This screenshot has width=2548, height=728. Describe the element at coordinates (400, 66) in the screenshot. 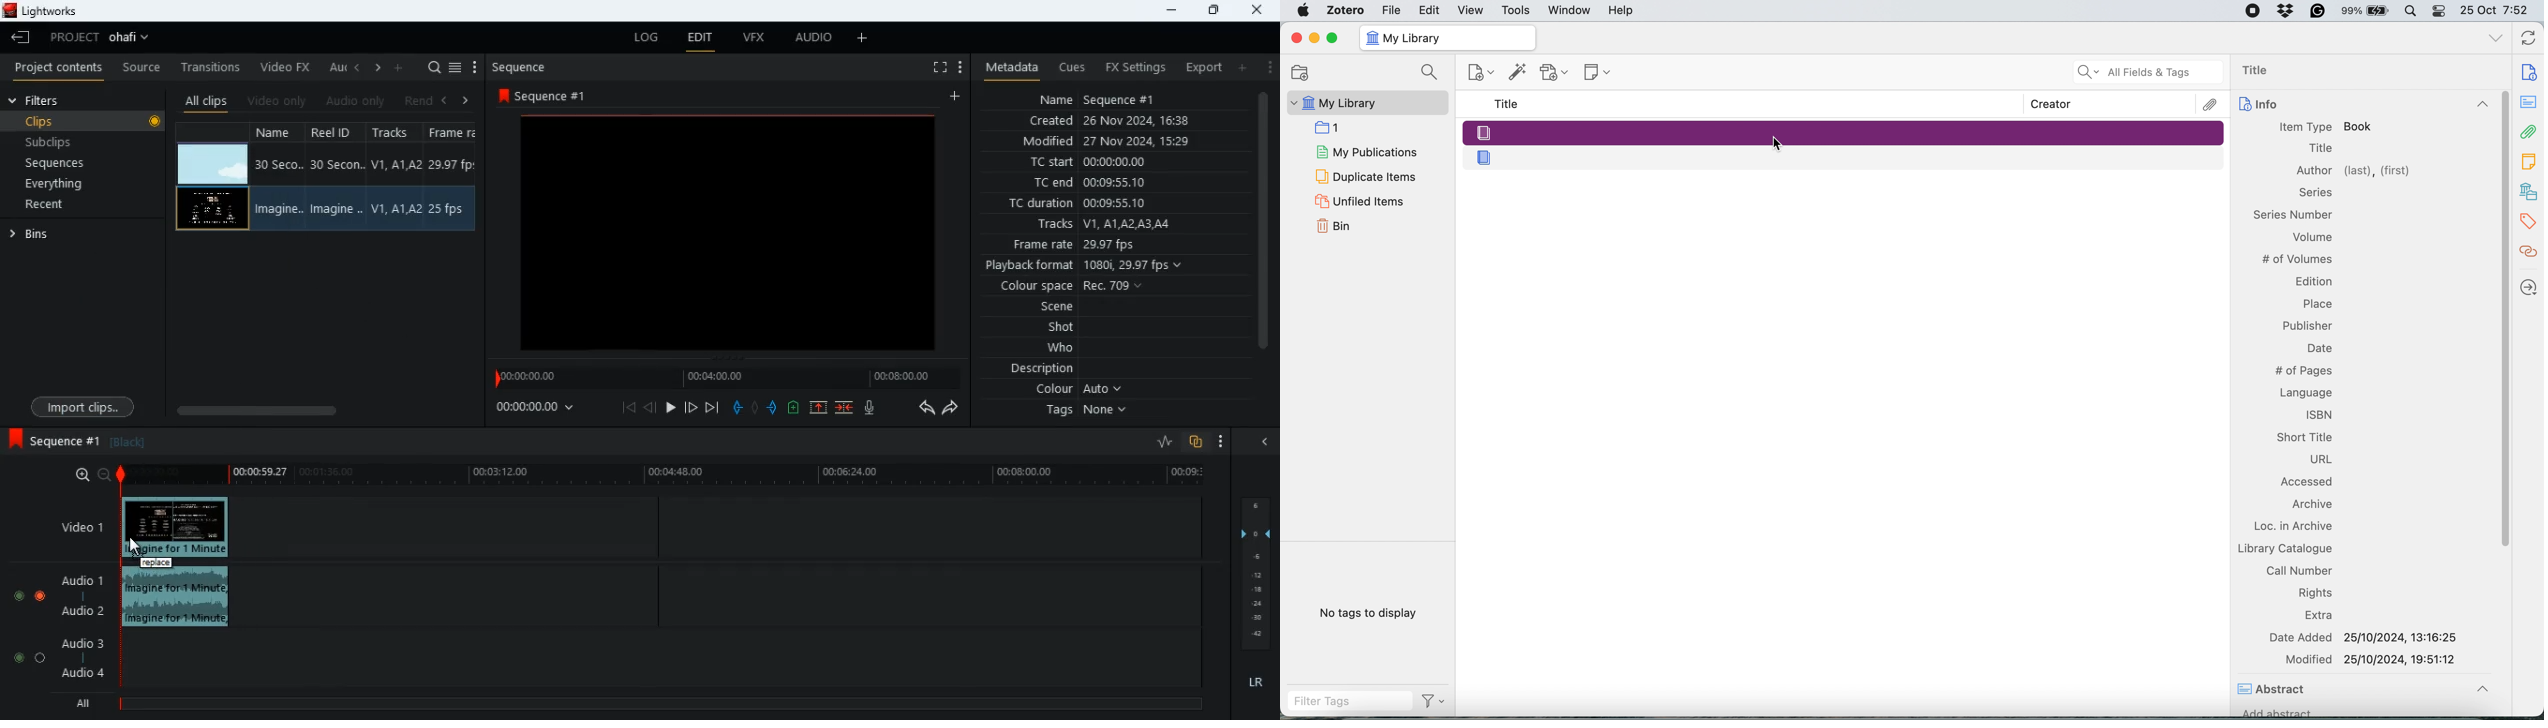

I see `add` at that location.